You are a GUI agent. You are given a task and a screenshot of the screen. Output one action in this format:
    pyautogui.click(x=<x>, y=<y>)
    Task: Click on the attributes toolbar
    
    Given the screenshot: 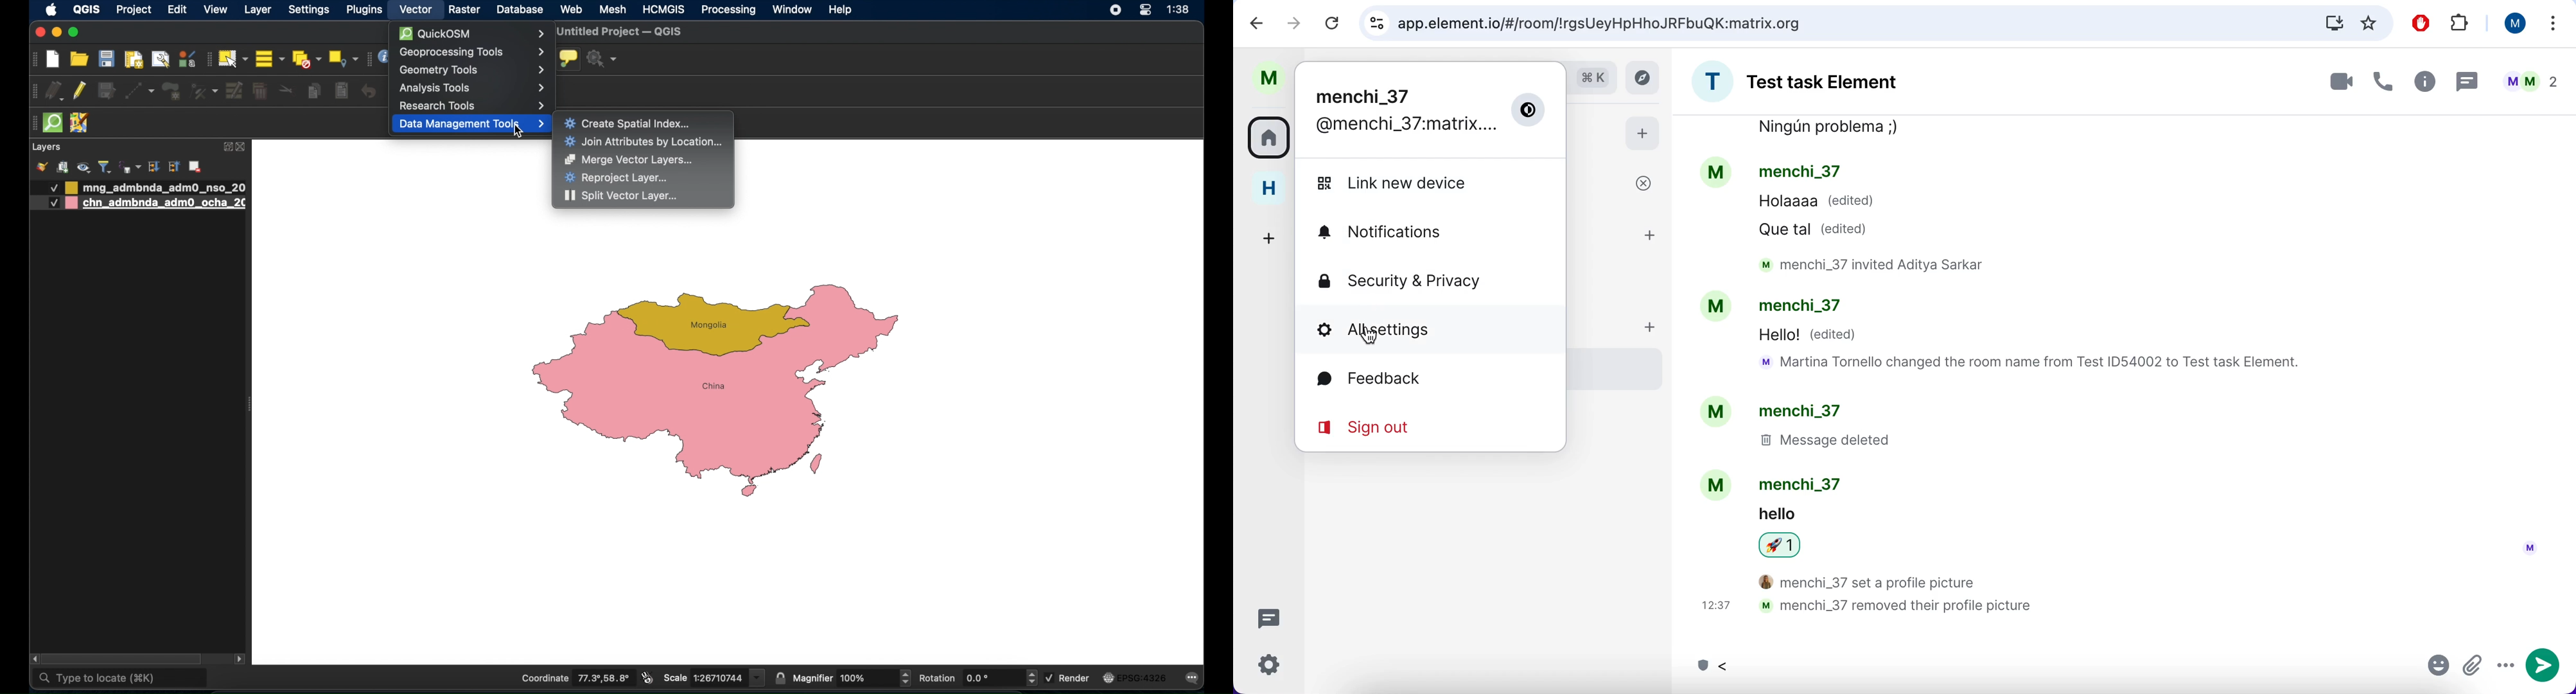 What is the action you would take?
    pyautogui.click(x=367, y=58)
    